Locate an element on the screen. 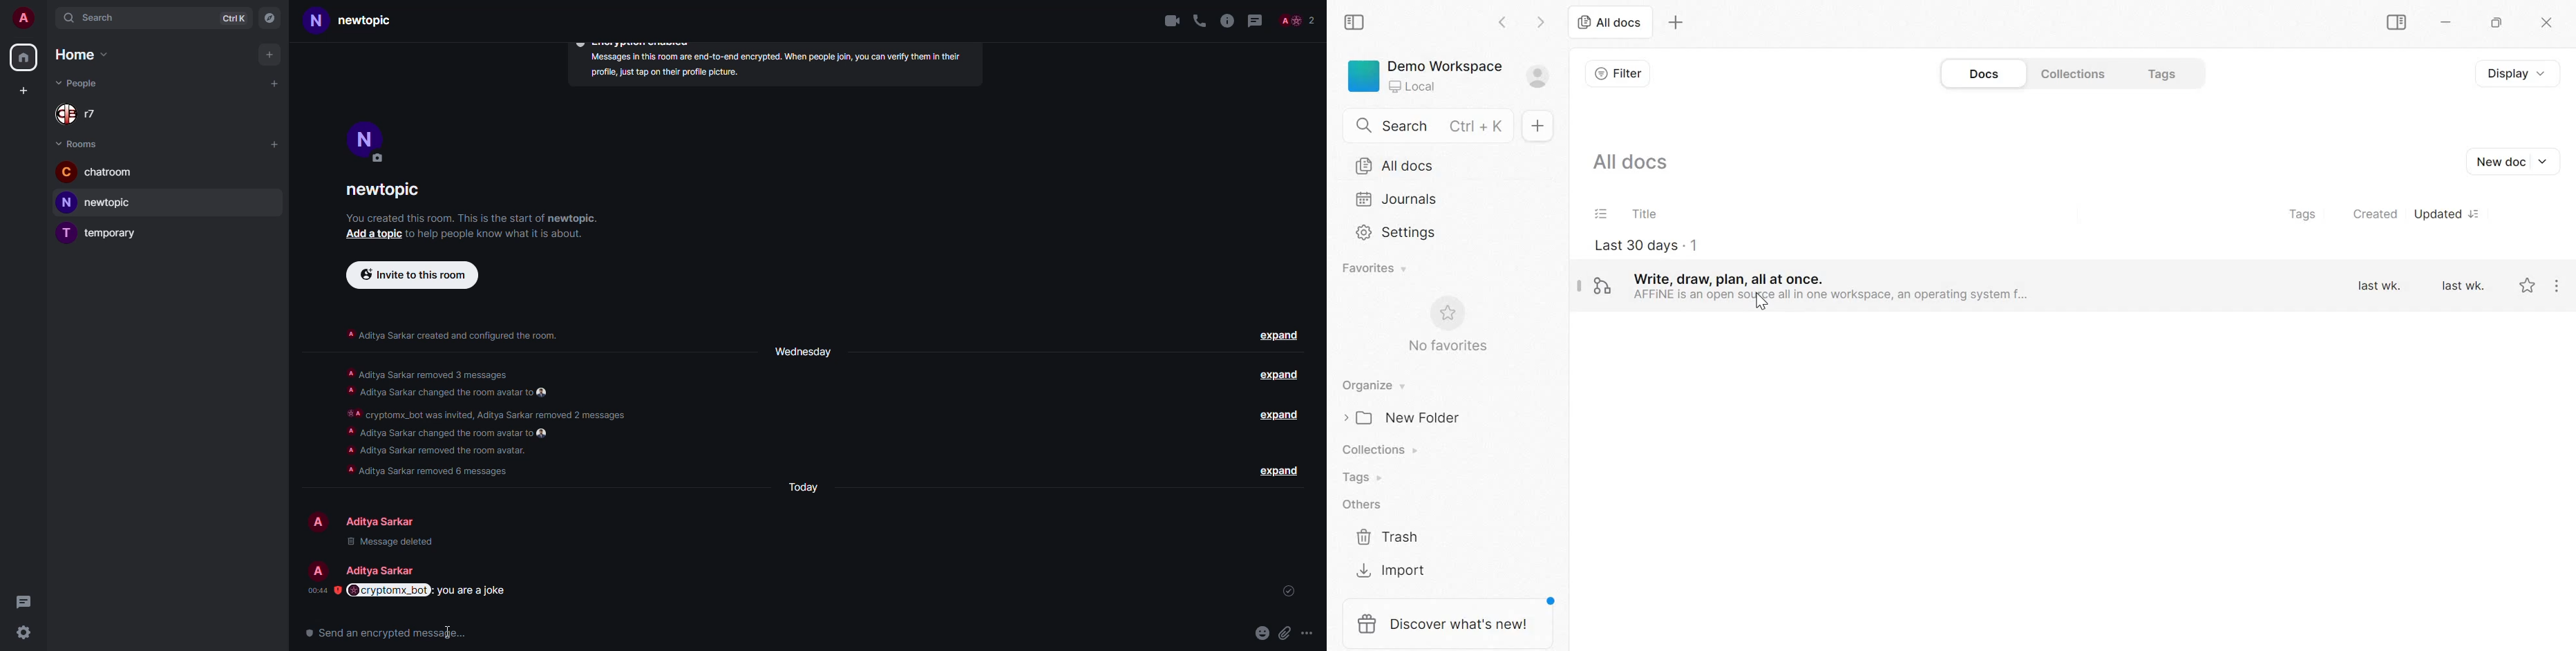  Aditya Sarkar is located at coordinates (363, 568).